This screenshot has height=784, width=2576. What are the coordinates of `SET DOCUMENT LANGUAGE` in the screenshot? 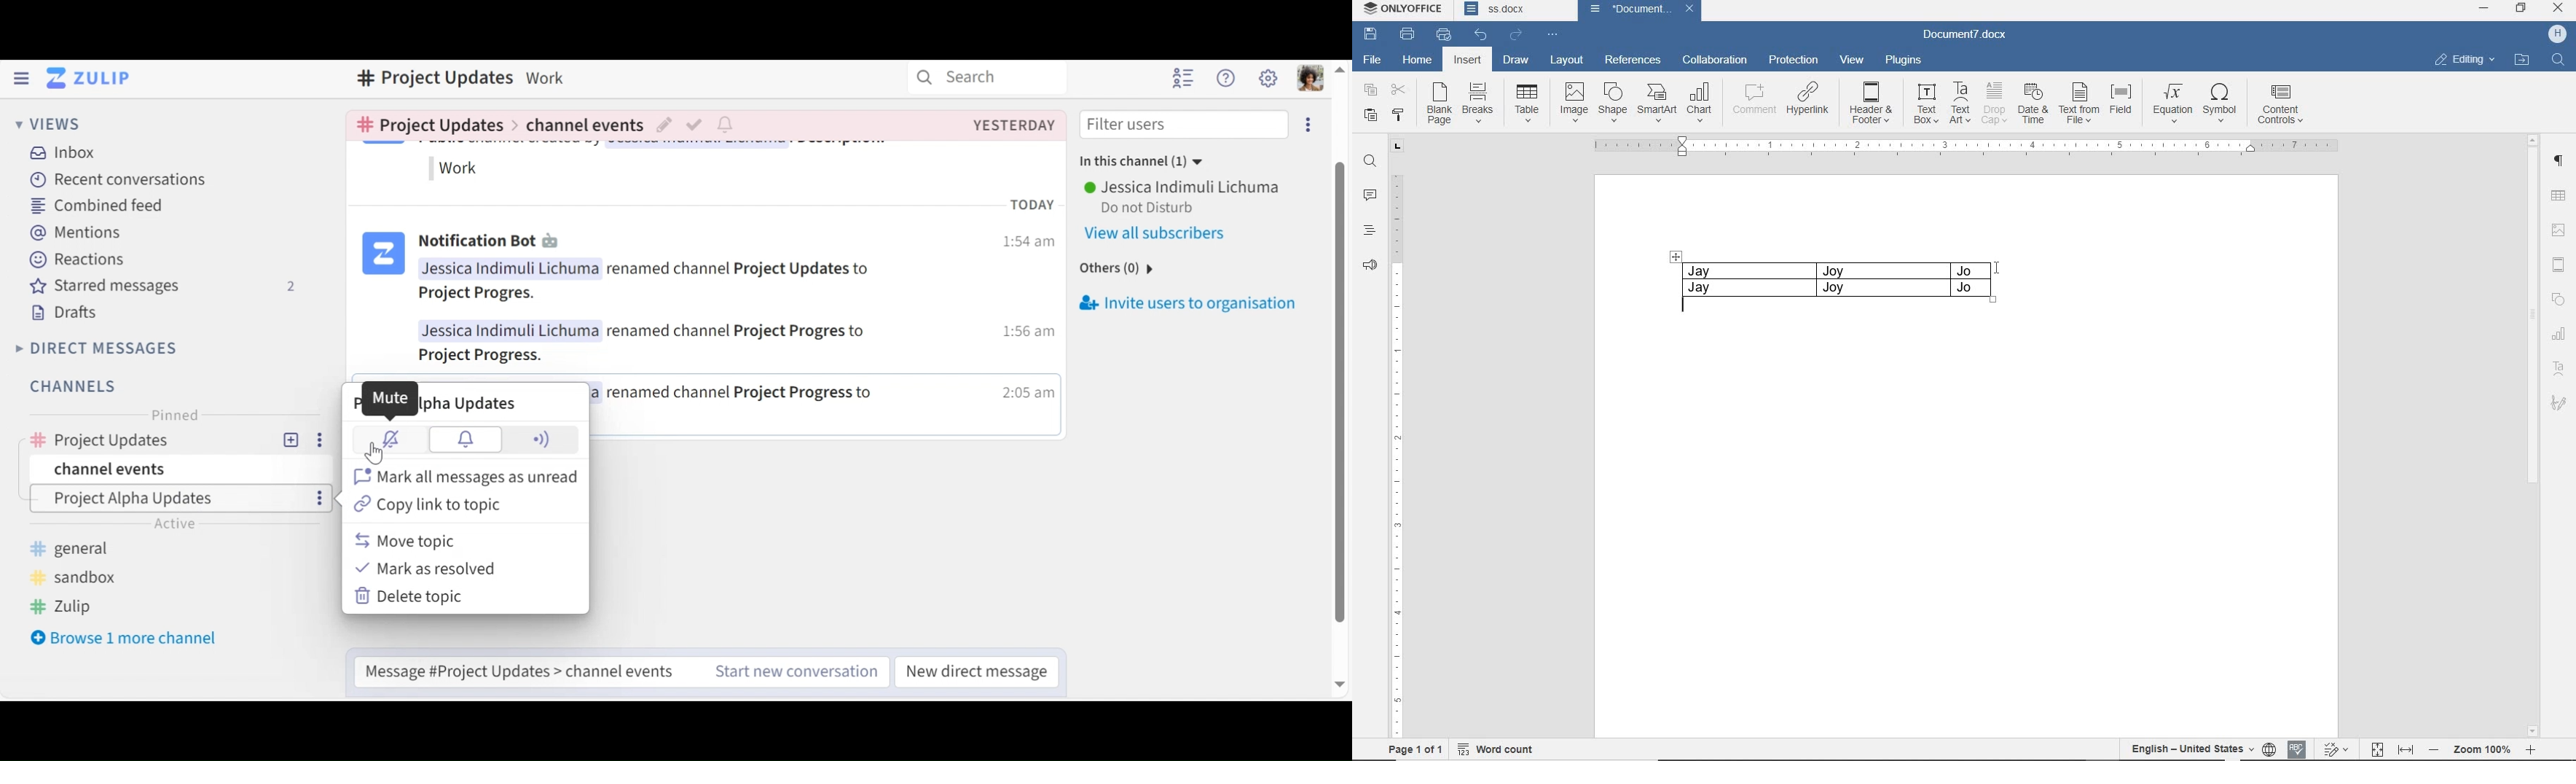 It's located at (2271, 747).